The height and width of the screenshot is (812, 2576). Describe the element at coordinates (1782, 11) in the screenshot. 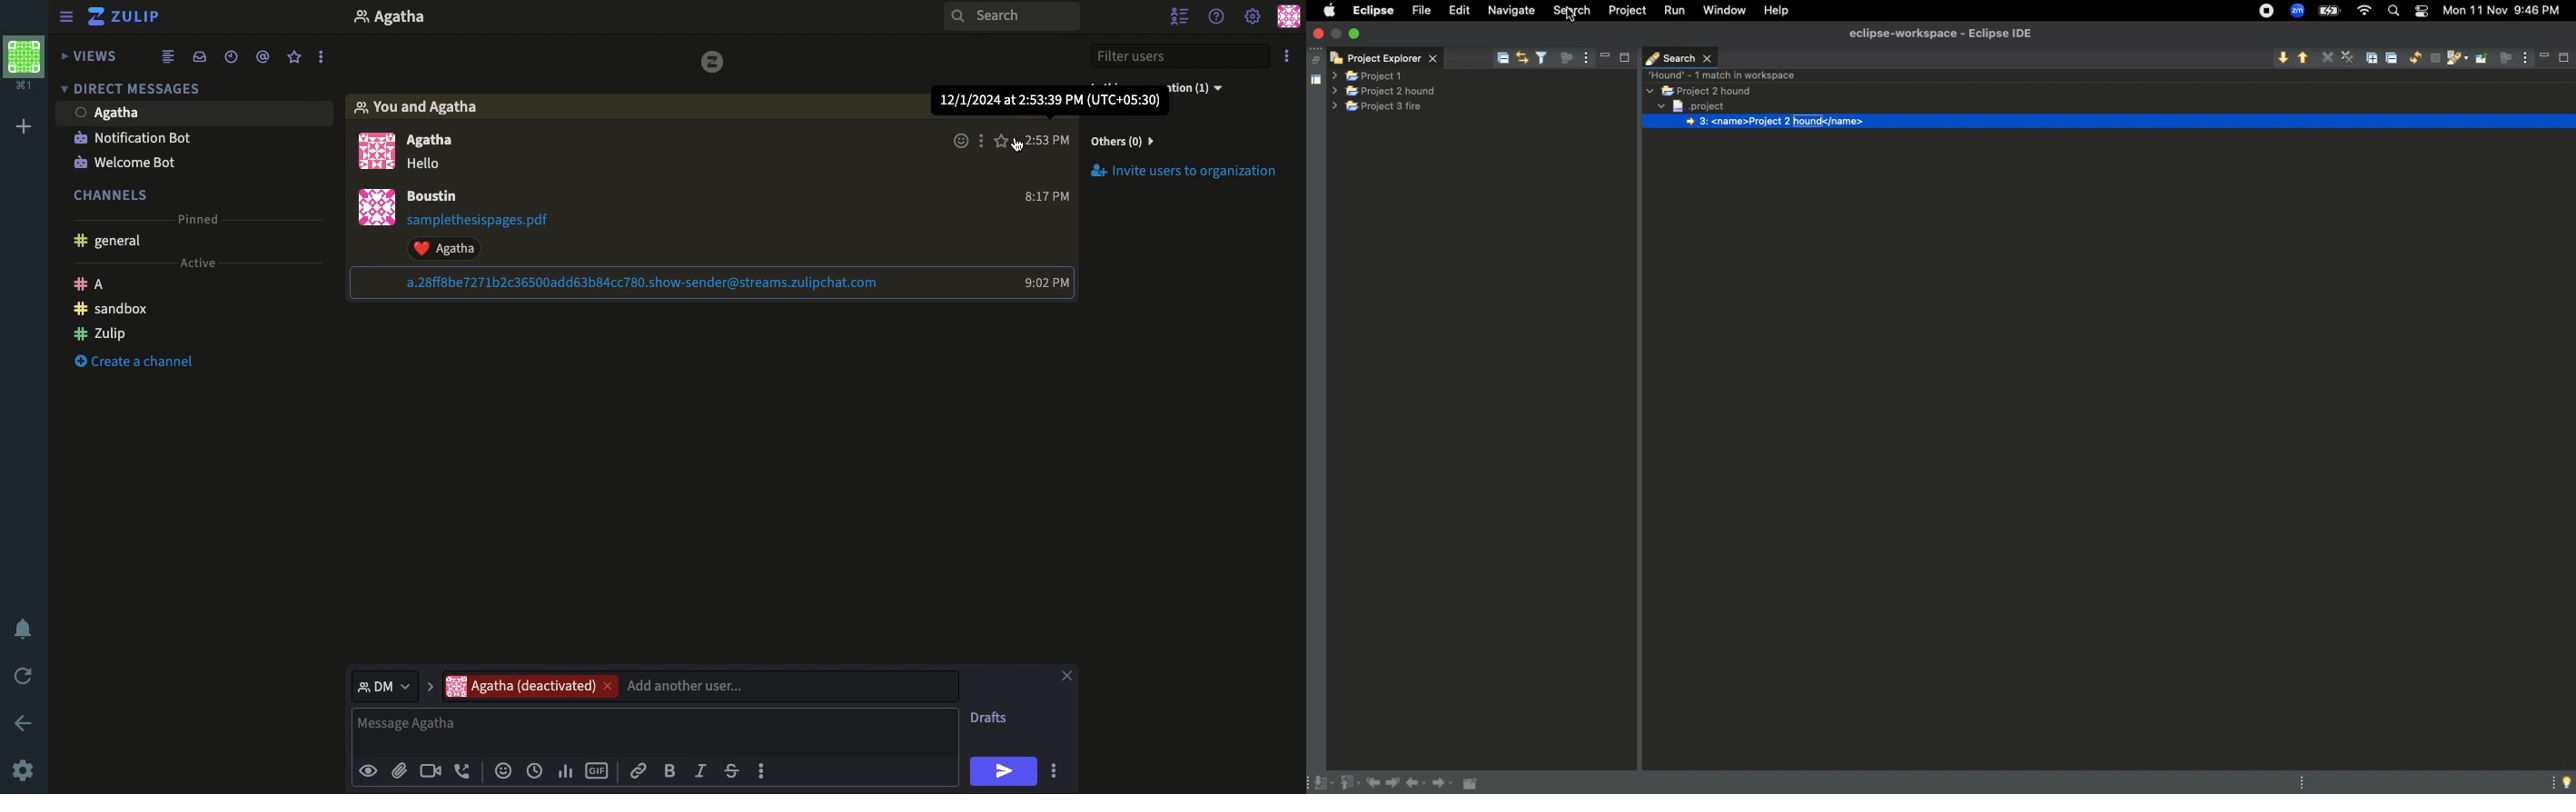

I see `Help` at that location.